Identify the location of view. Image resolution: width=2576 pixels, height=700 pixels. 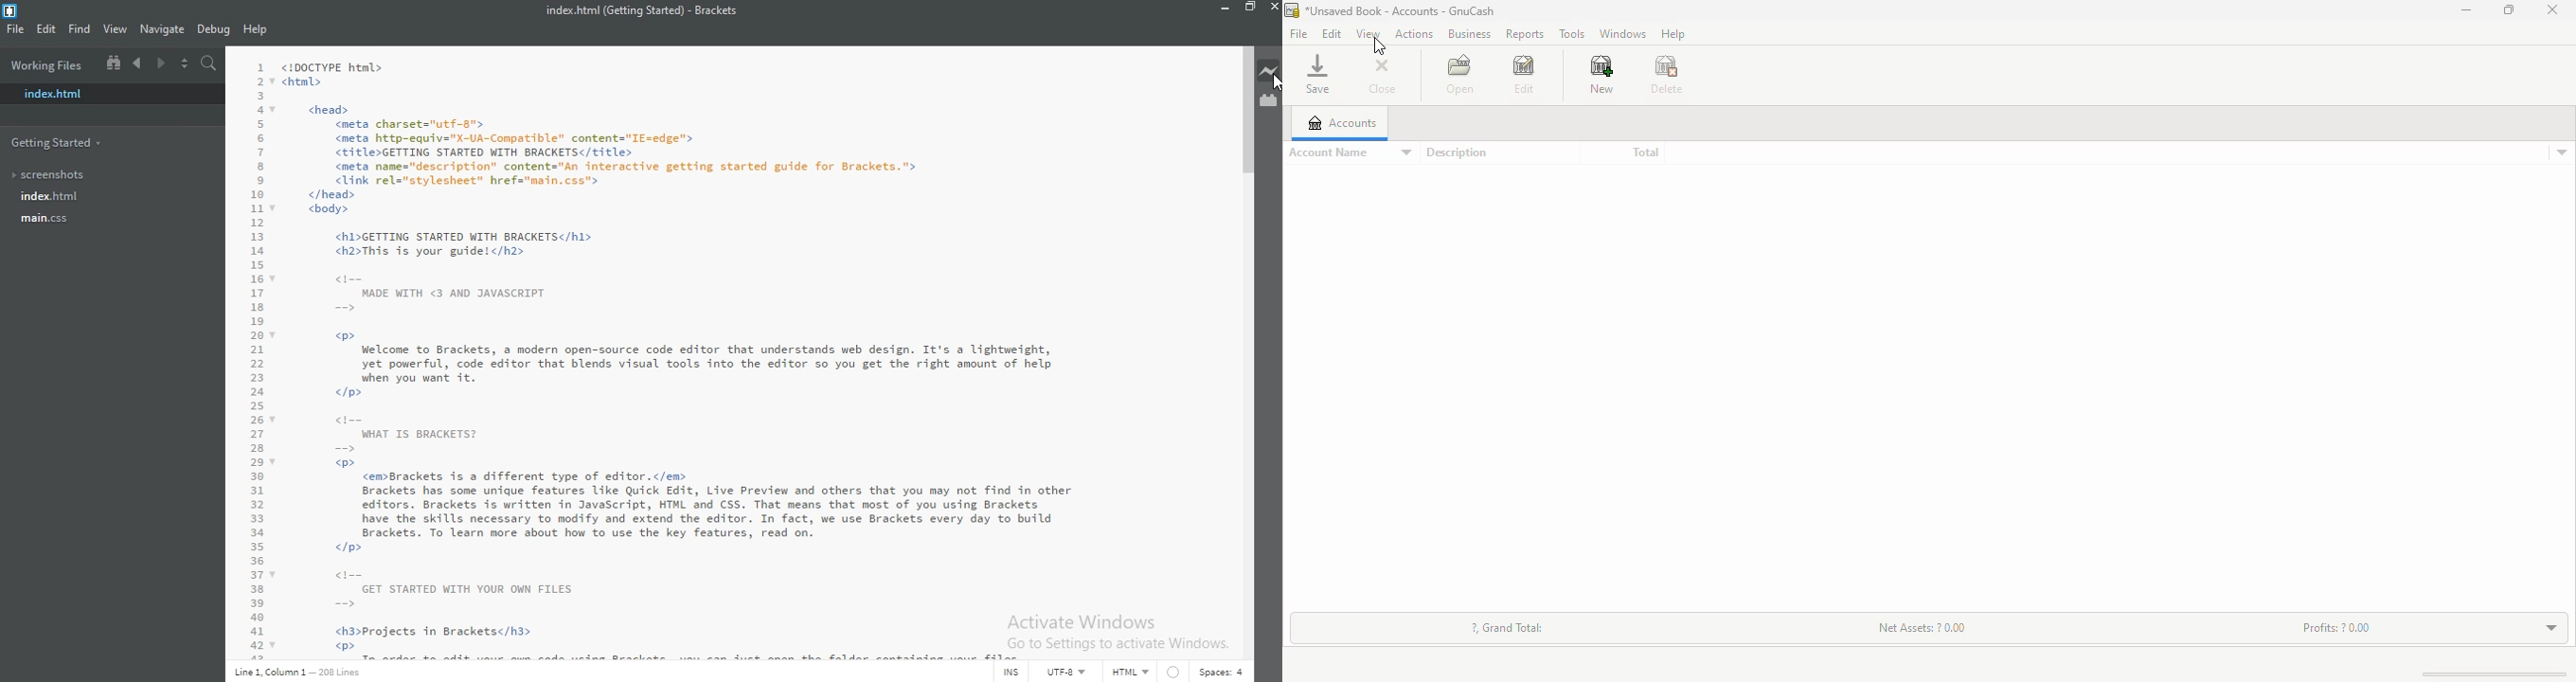
(1368, 33).